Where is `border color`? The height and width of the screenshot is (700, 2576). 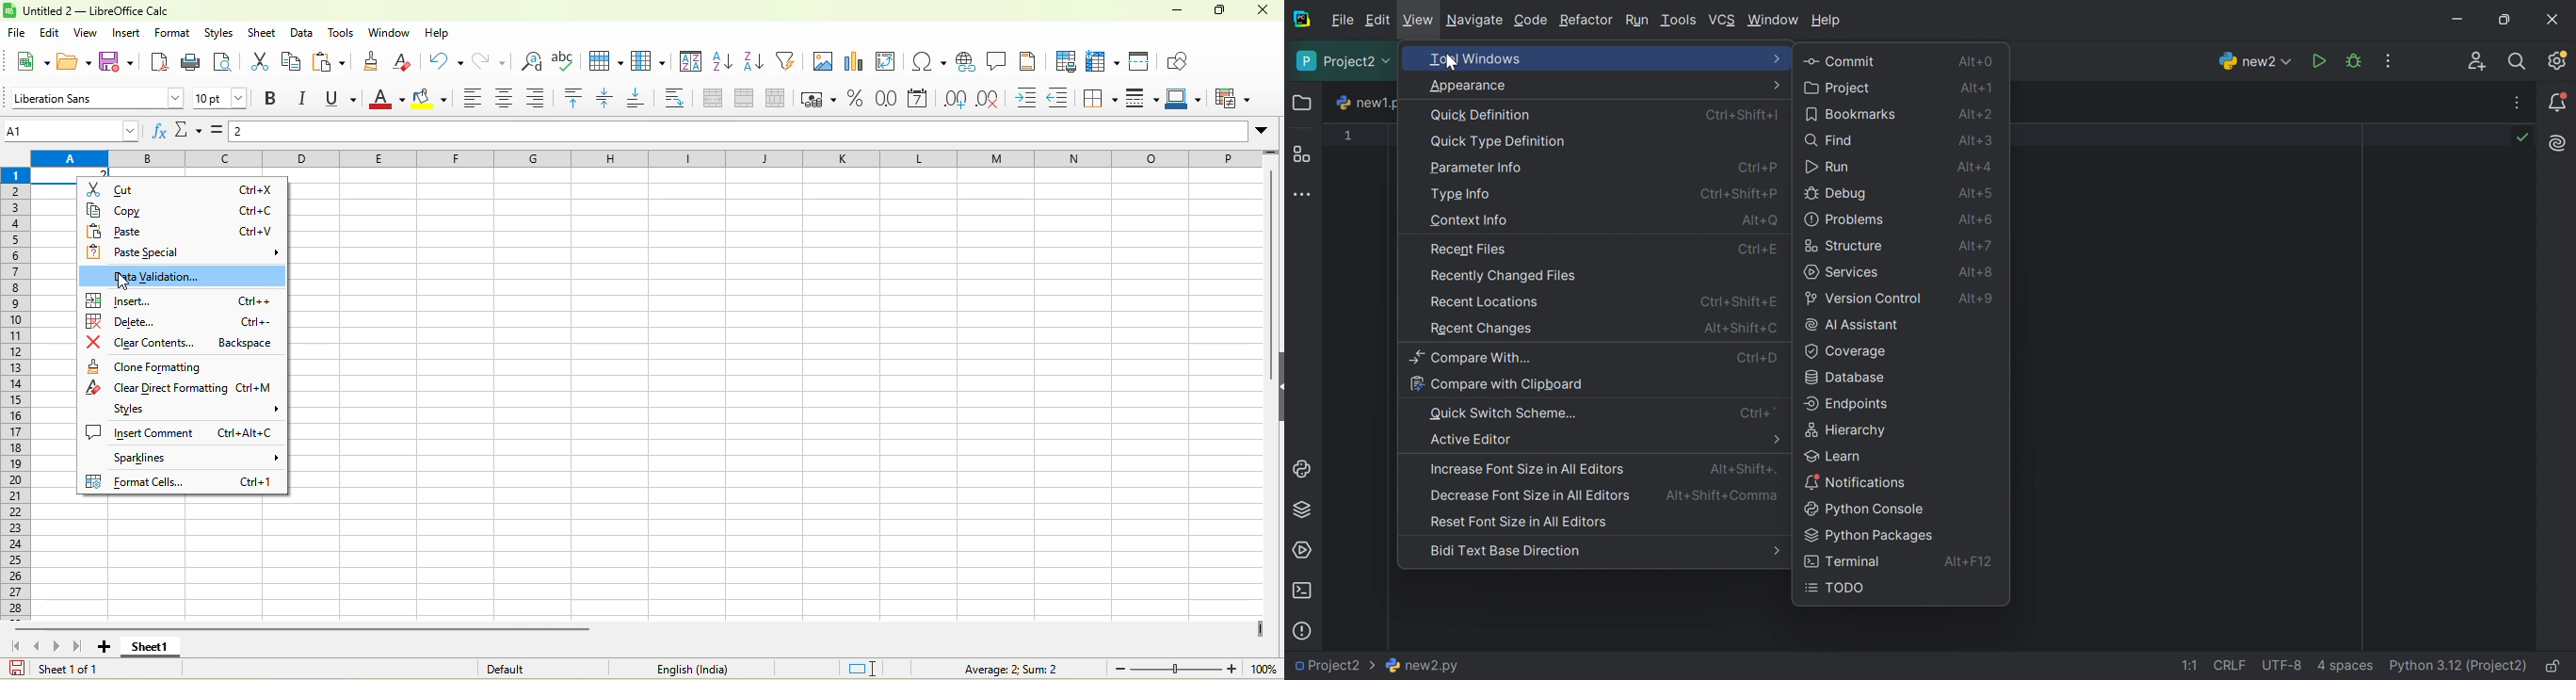 border color is located at coordinates (1187, 100).